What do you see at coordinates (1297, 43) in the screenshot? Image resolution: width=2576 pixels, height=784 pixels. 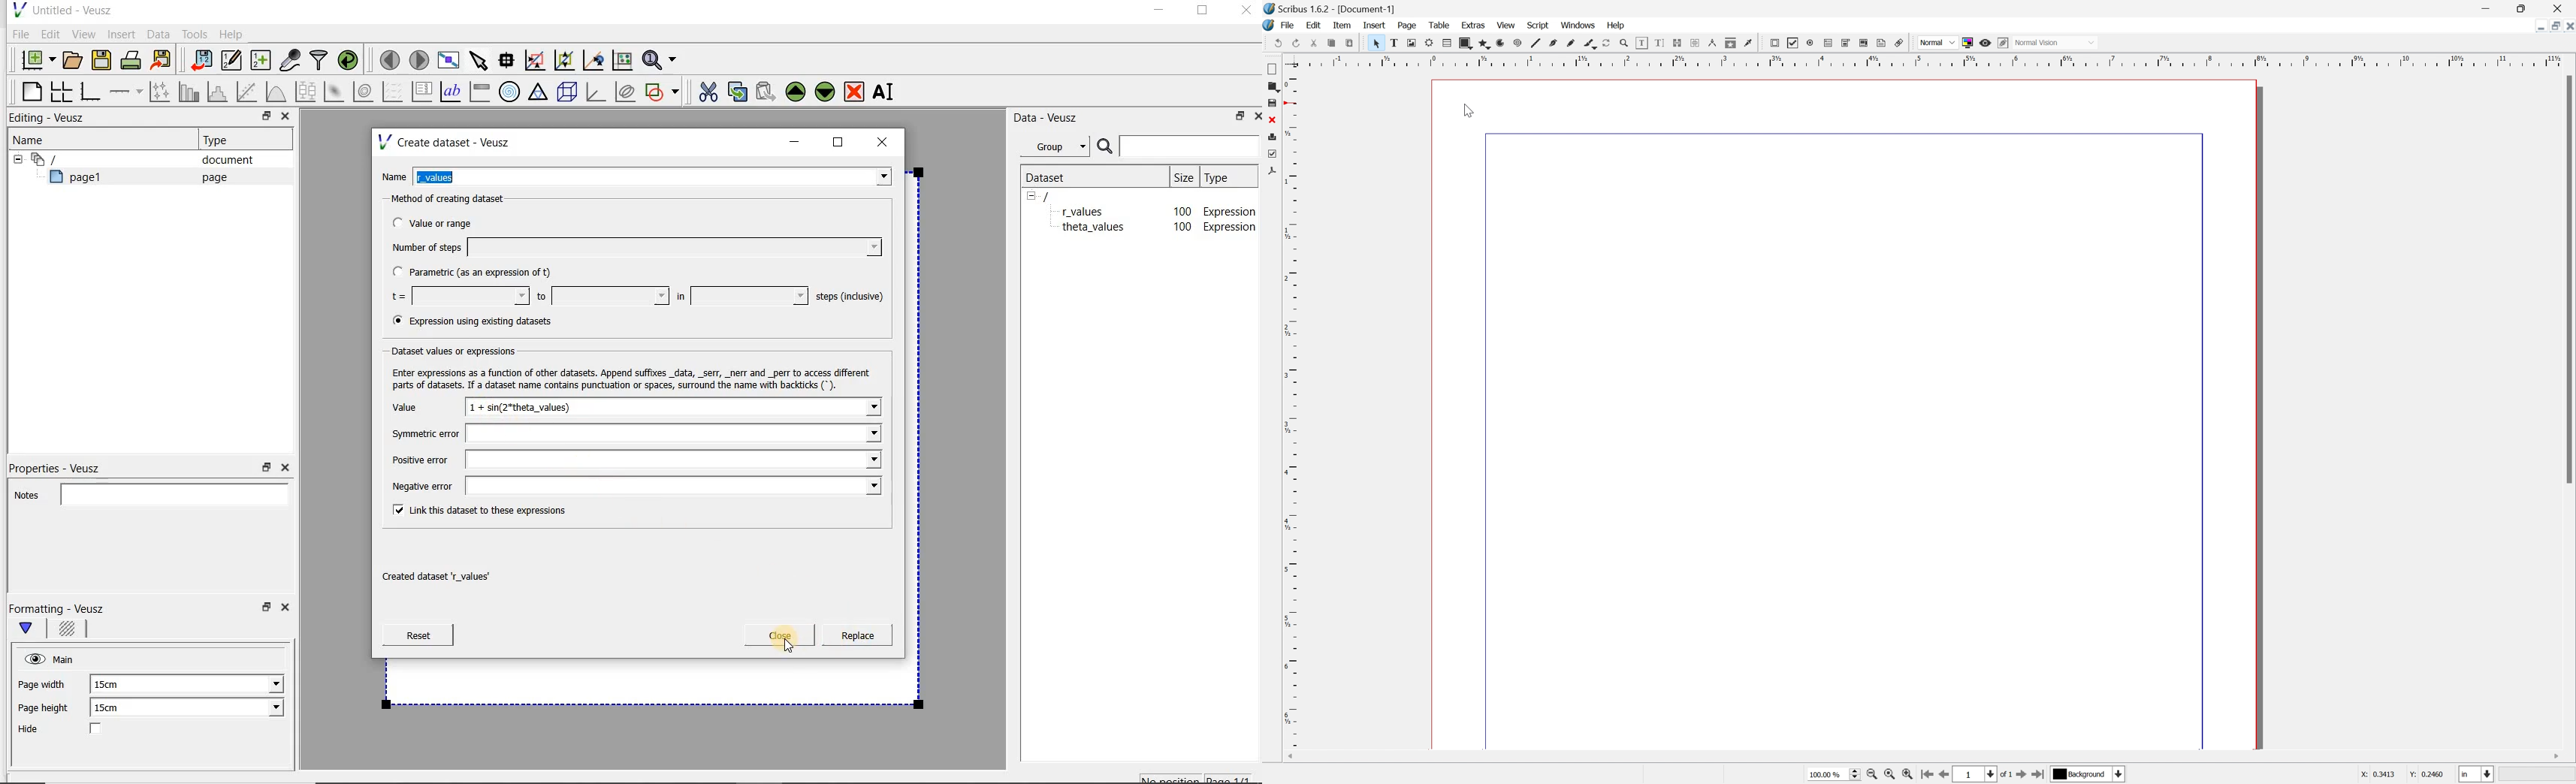 I see `open` at bounding box center [1297, 43].